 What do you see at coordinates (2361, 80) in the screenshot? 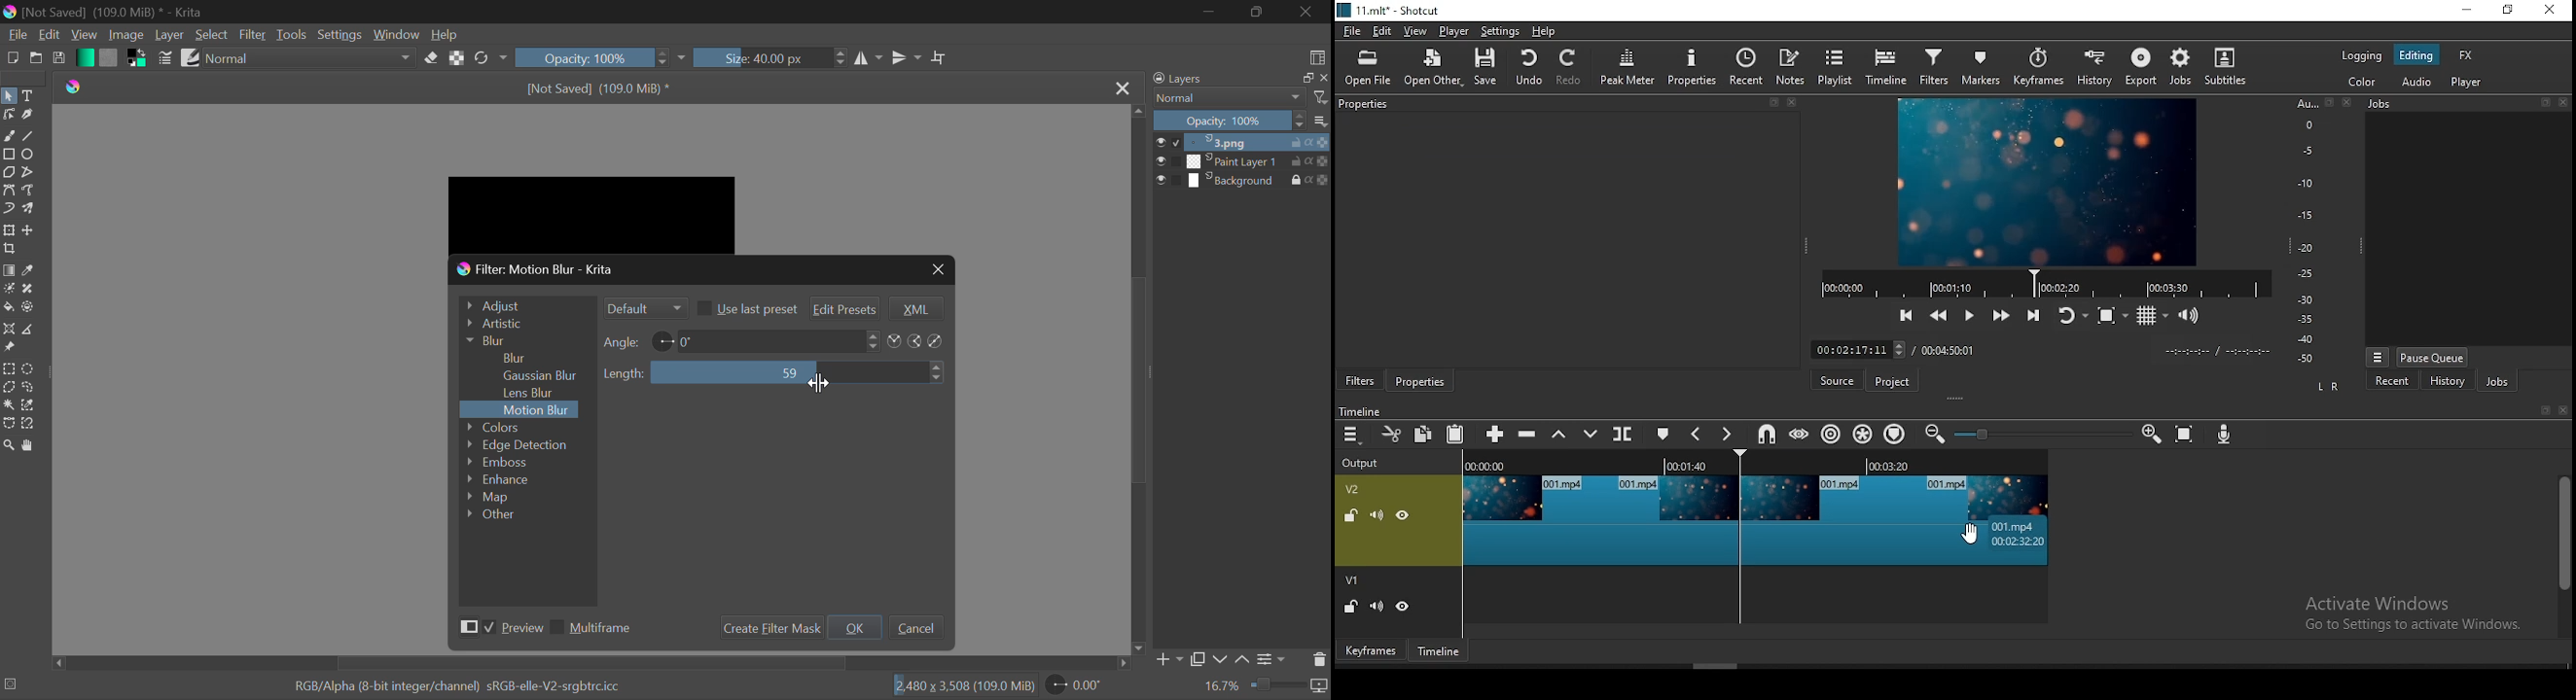
I see `color` at bounding box center [2361, 80].